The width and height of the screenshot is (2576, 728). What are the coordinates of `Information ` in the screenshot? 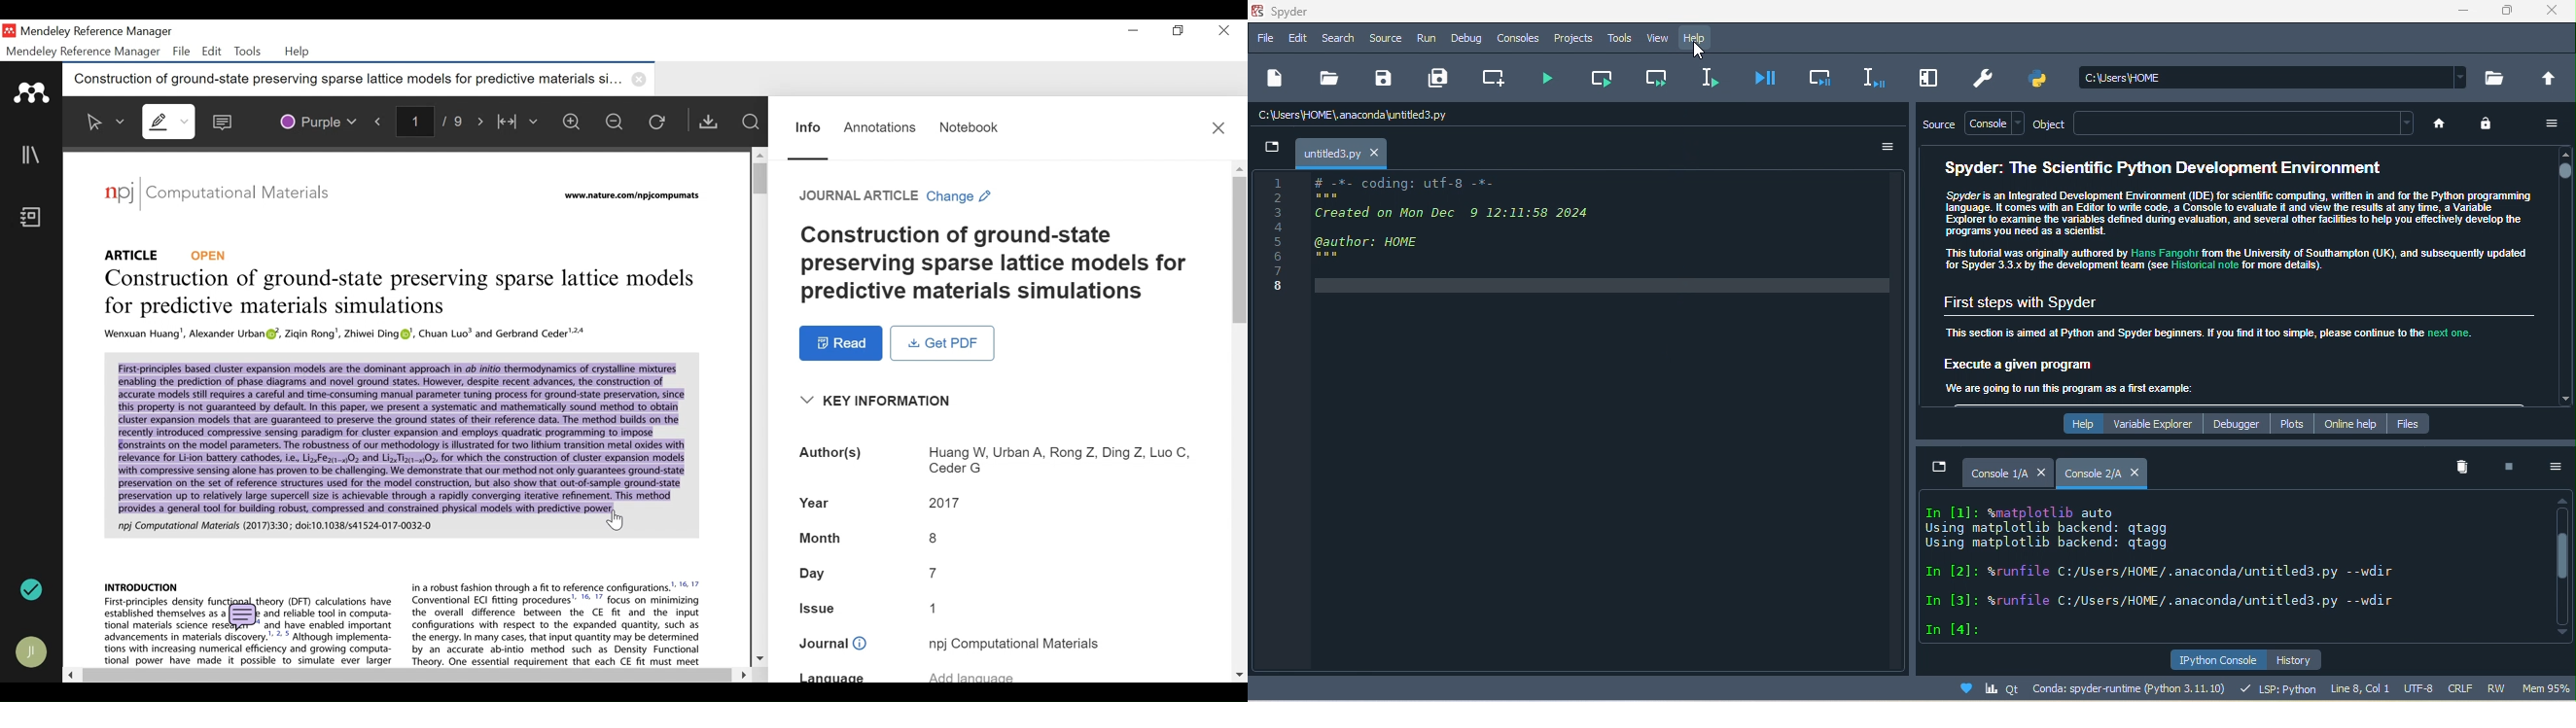 It's located at (809, 128).